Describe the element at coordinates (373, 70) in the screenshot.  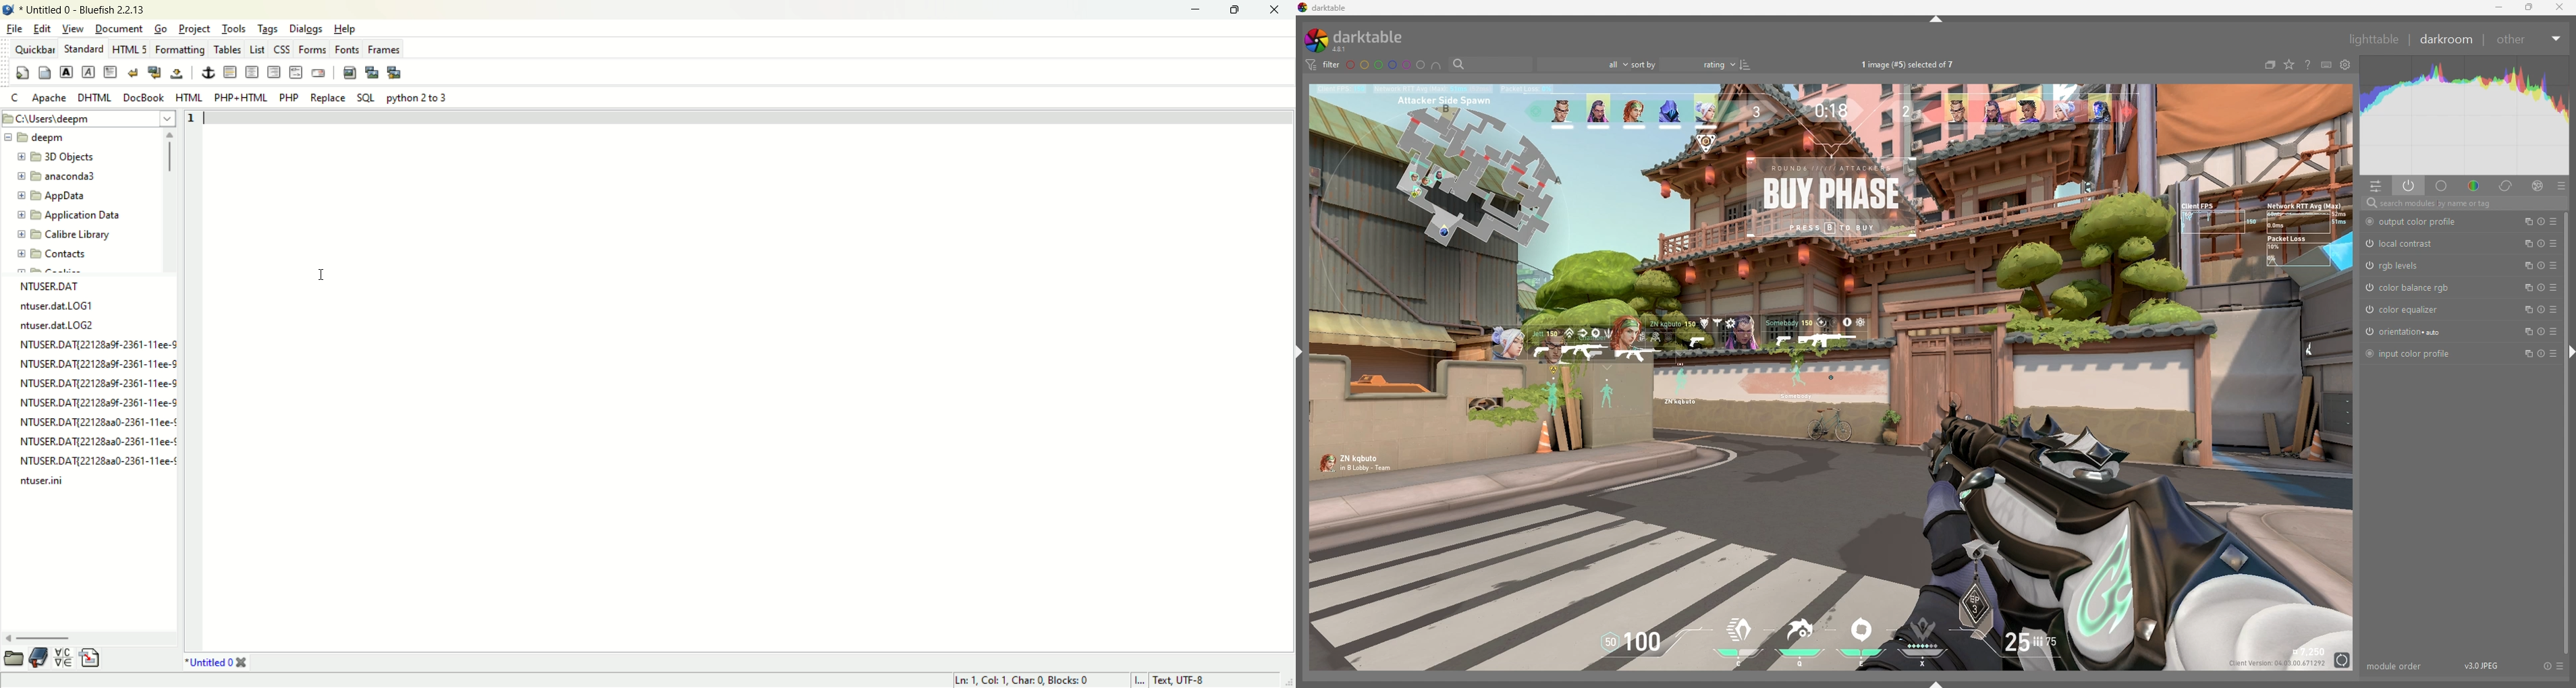
I see `insert thumbnail` at that location.